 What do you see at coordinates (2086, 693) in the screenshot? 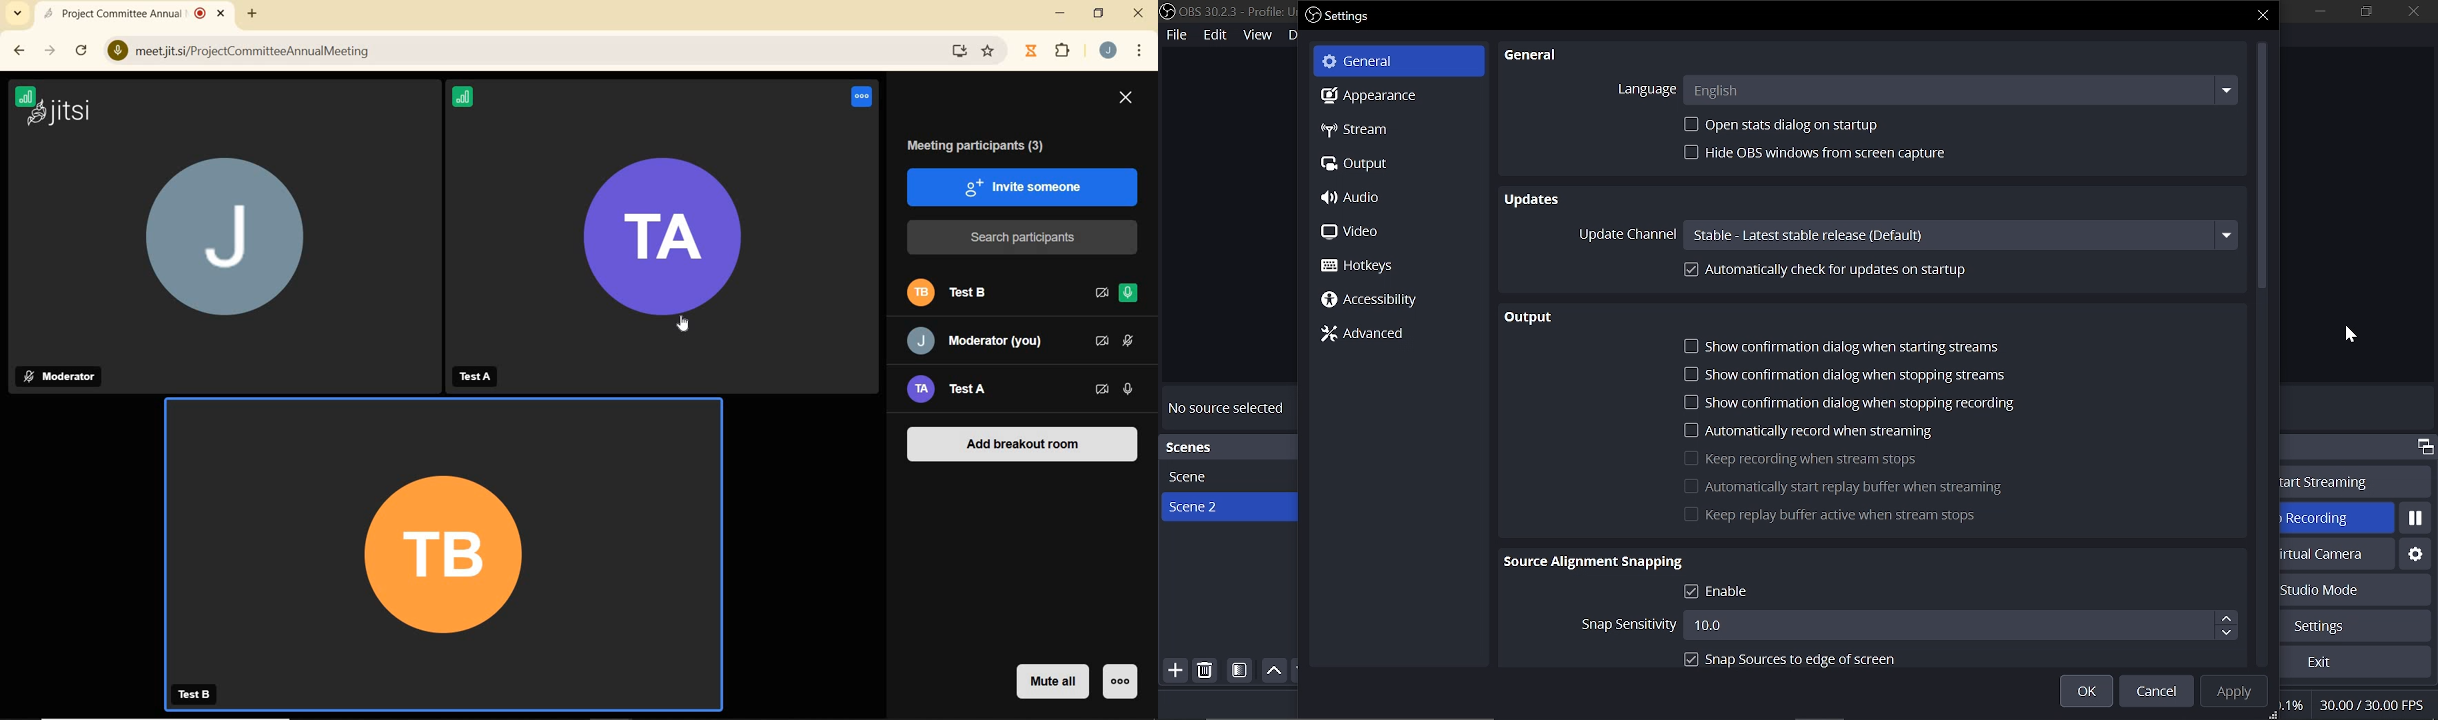
I see `ok` at bounding box center [2086, 693].